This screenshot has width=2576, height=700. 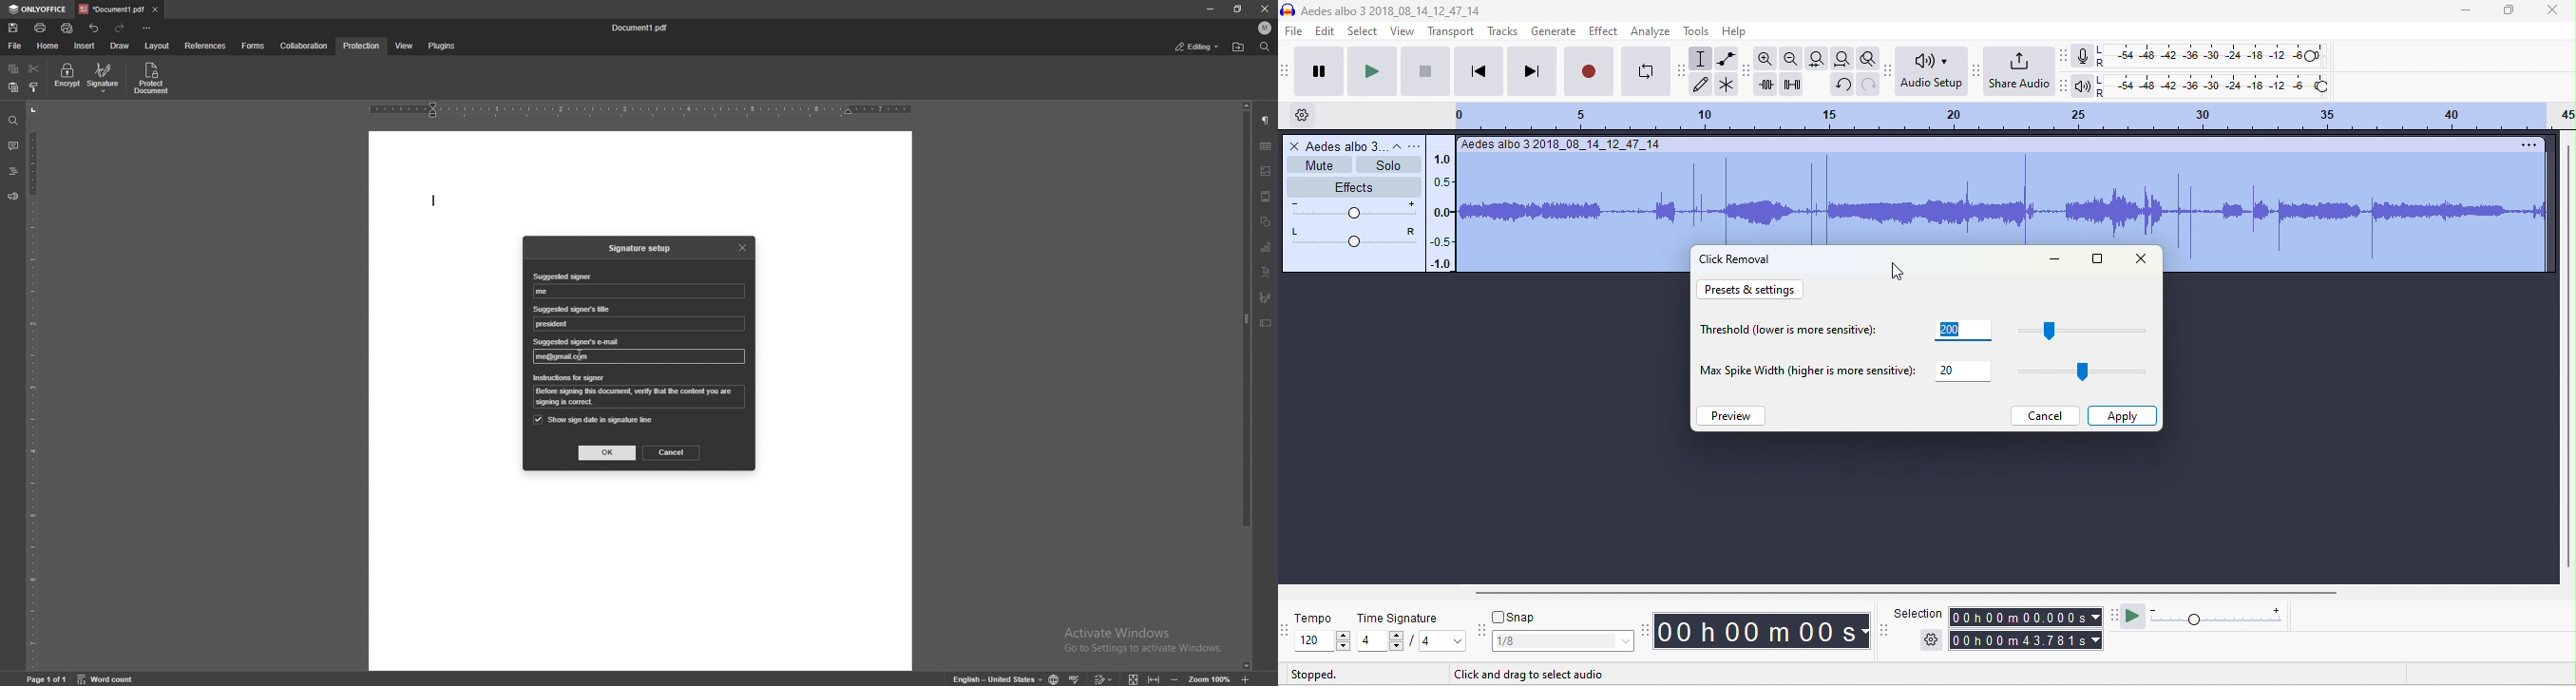 I want to click on suggested signer's title, so click(x=555, y=324).